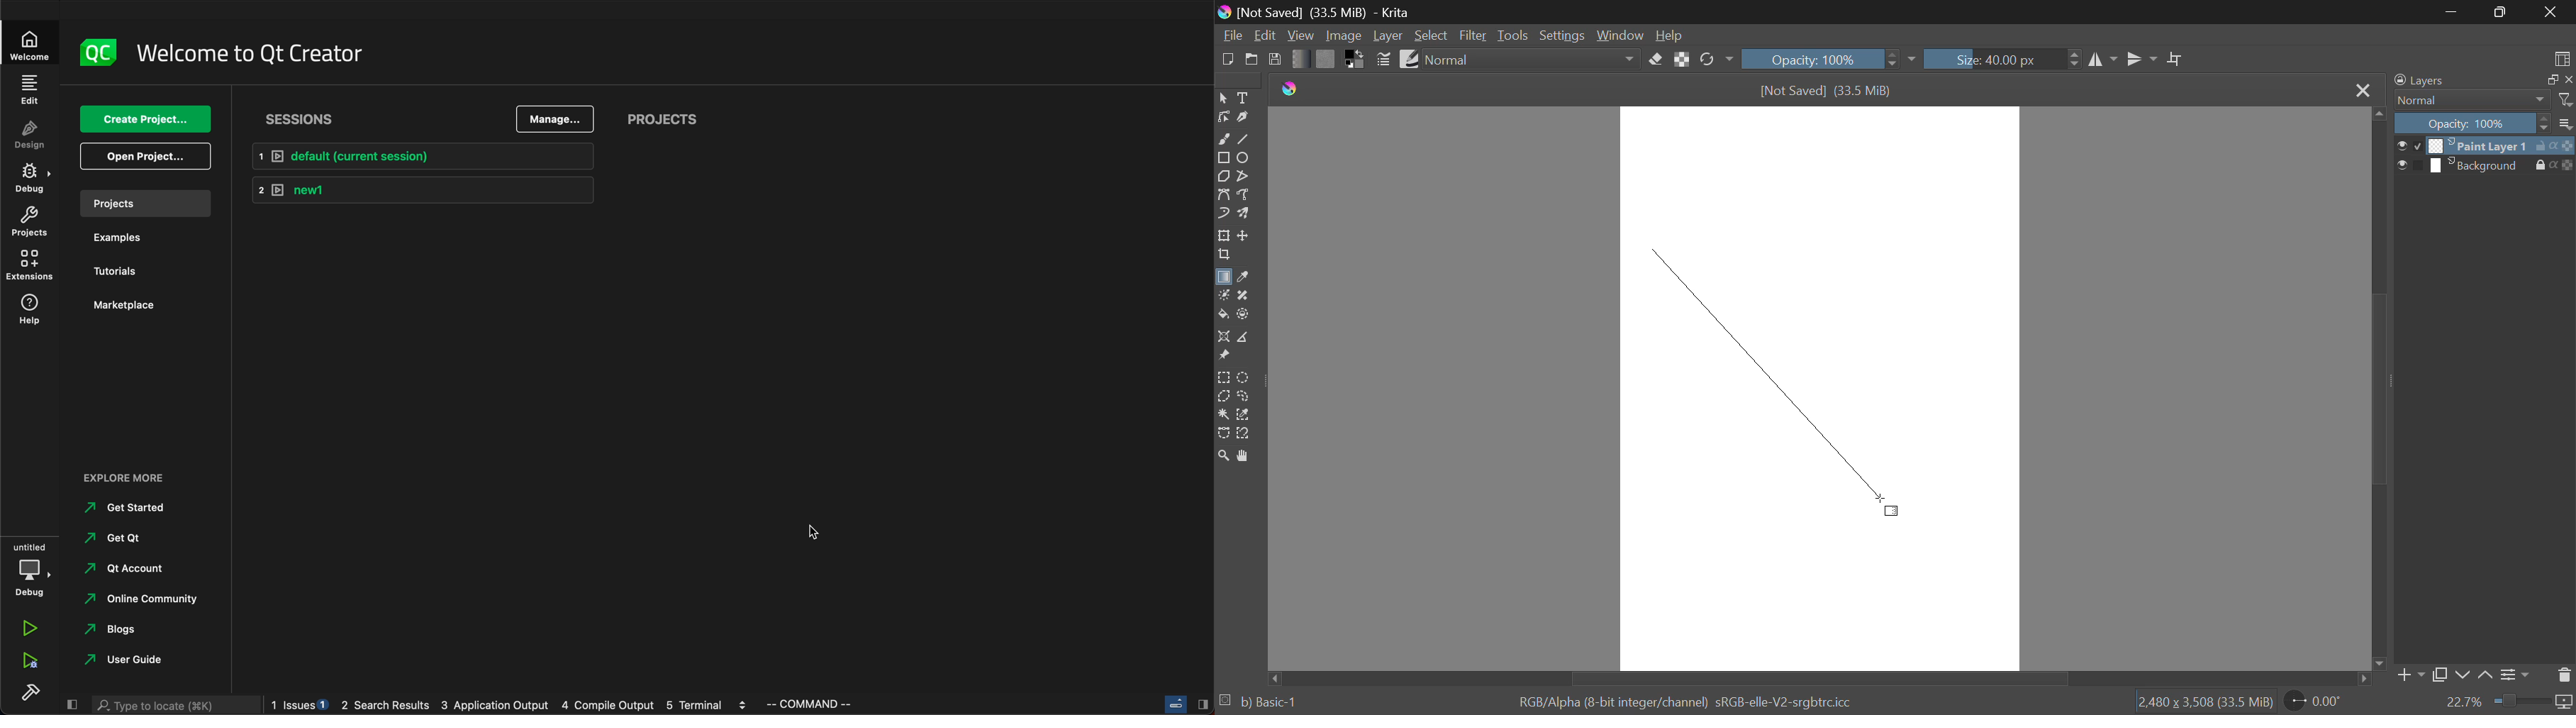  I want to click on Reference Images, so click(1223, 358).